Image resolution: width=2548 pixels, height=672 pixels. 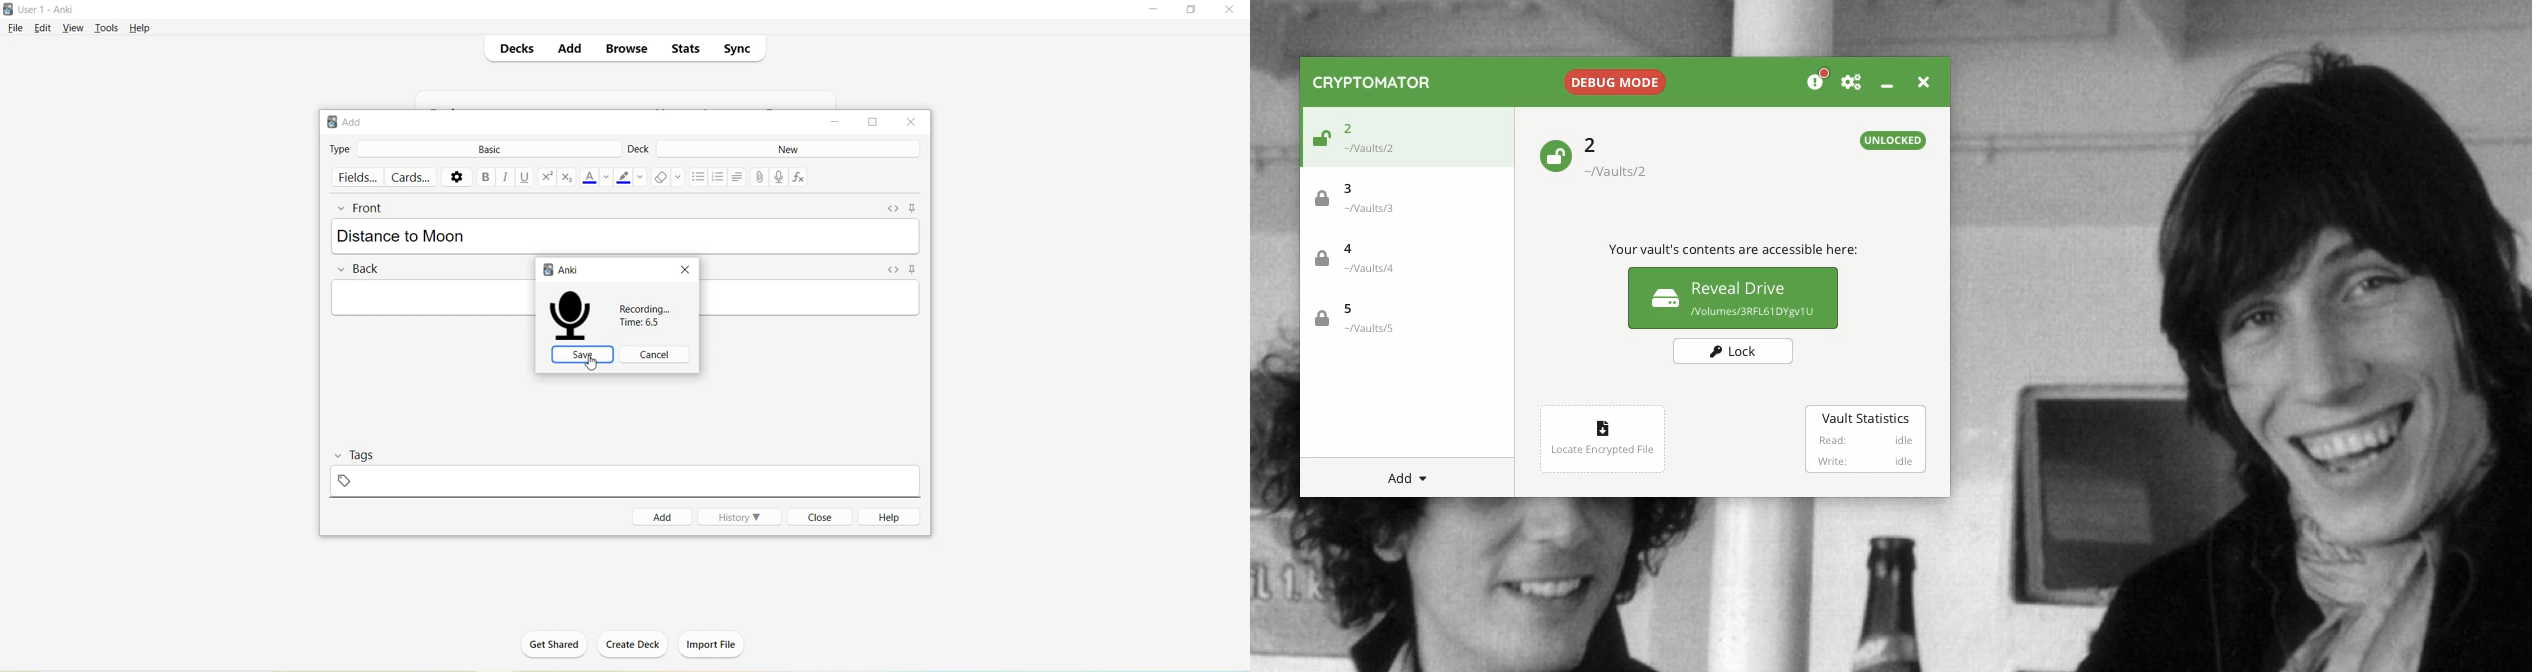 I want to click on New, so click(x=789, y=149).